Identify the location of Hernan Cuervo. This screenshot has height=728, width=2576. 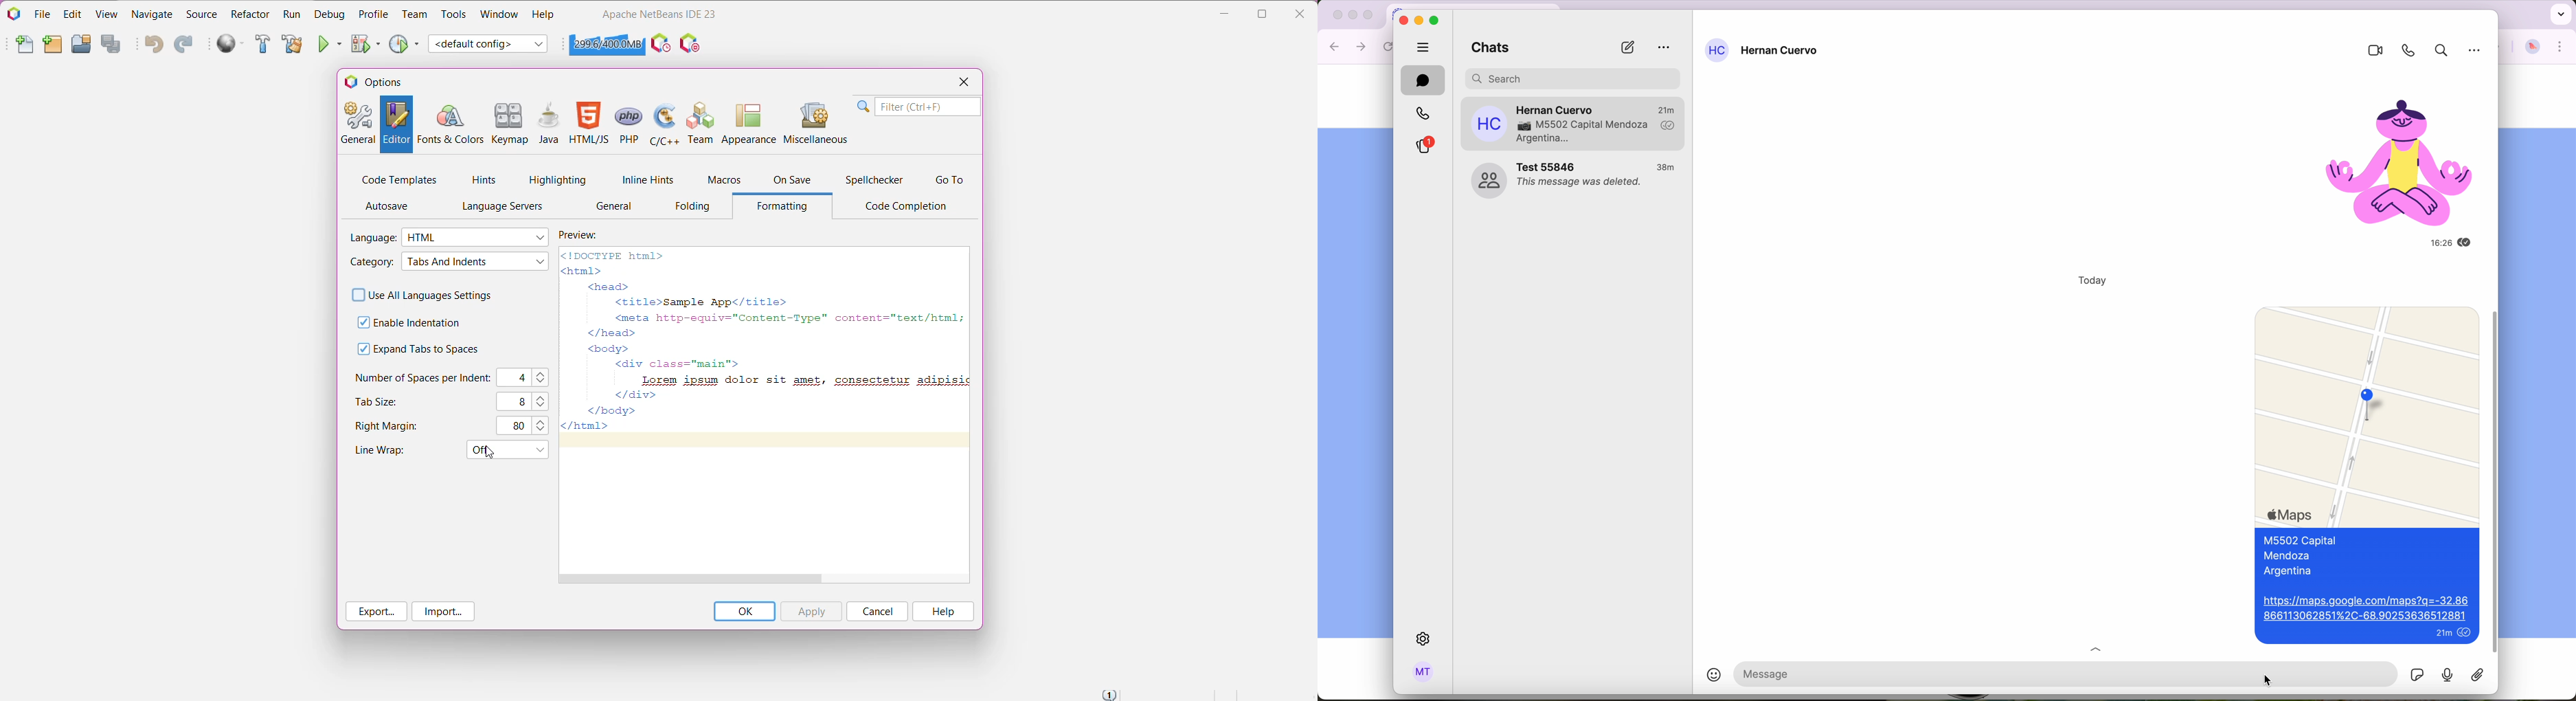
(1781, 52).